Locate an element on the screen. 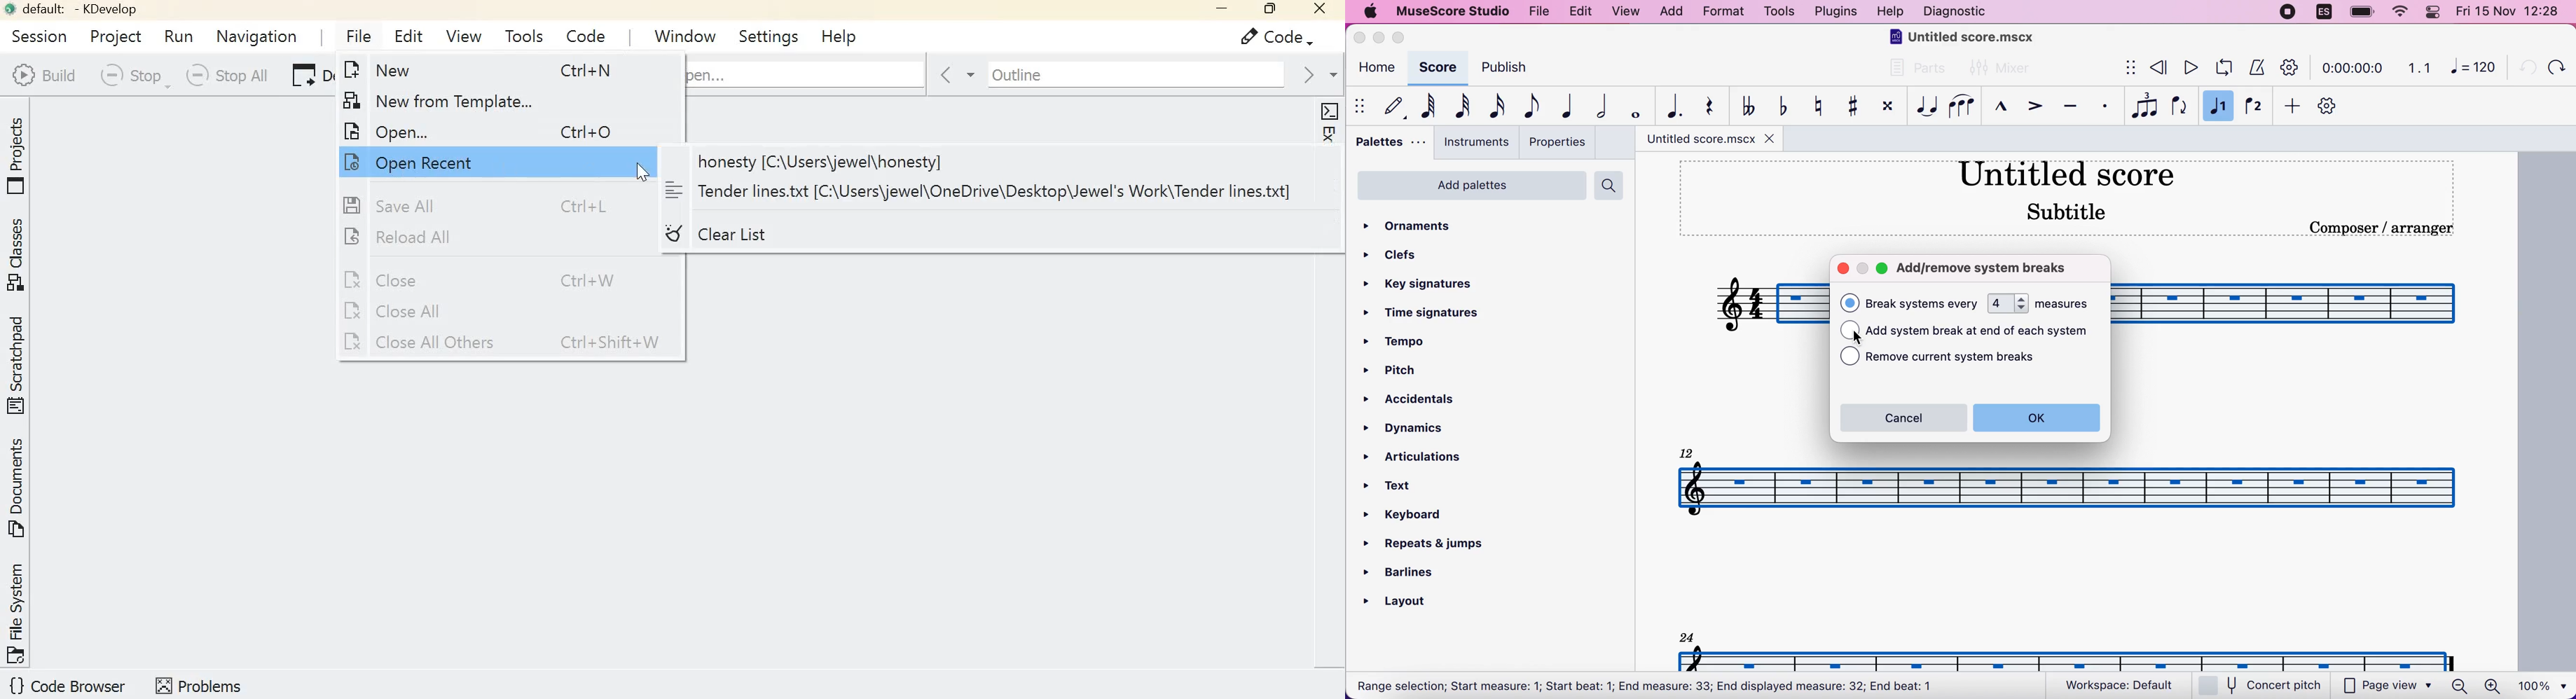  play is located at coordinates (2189, 67).